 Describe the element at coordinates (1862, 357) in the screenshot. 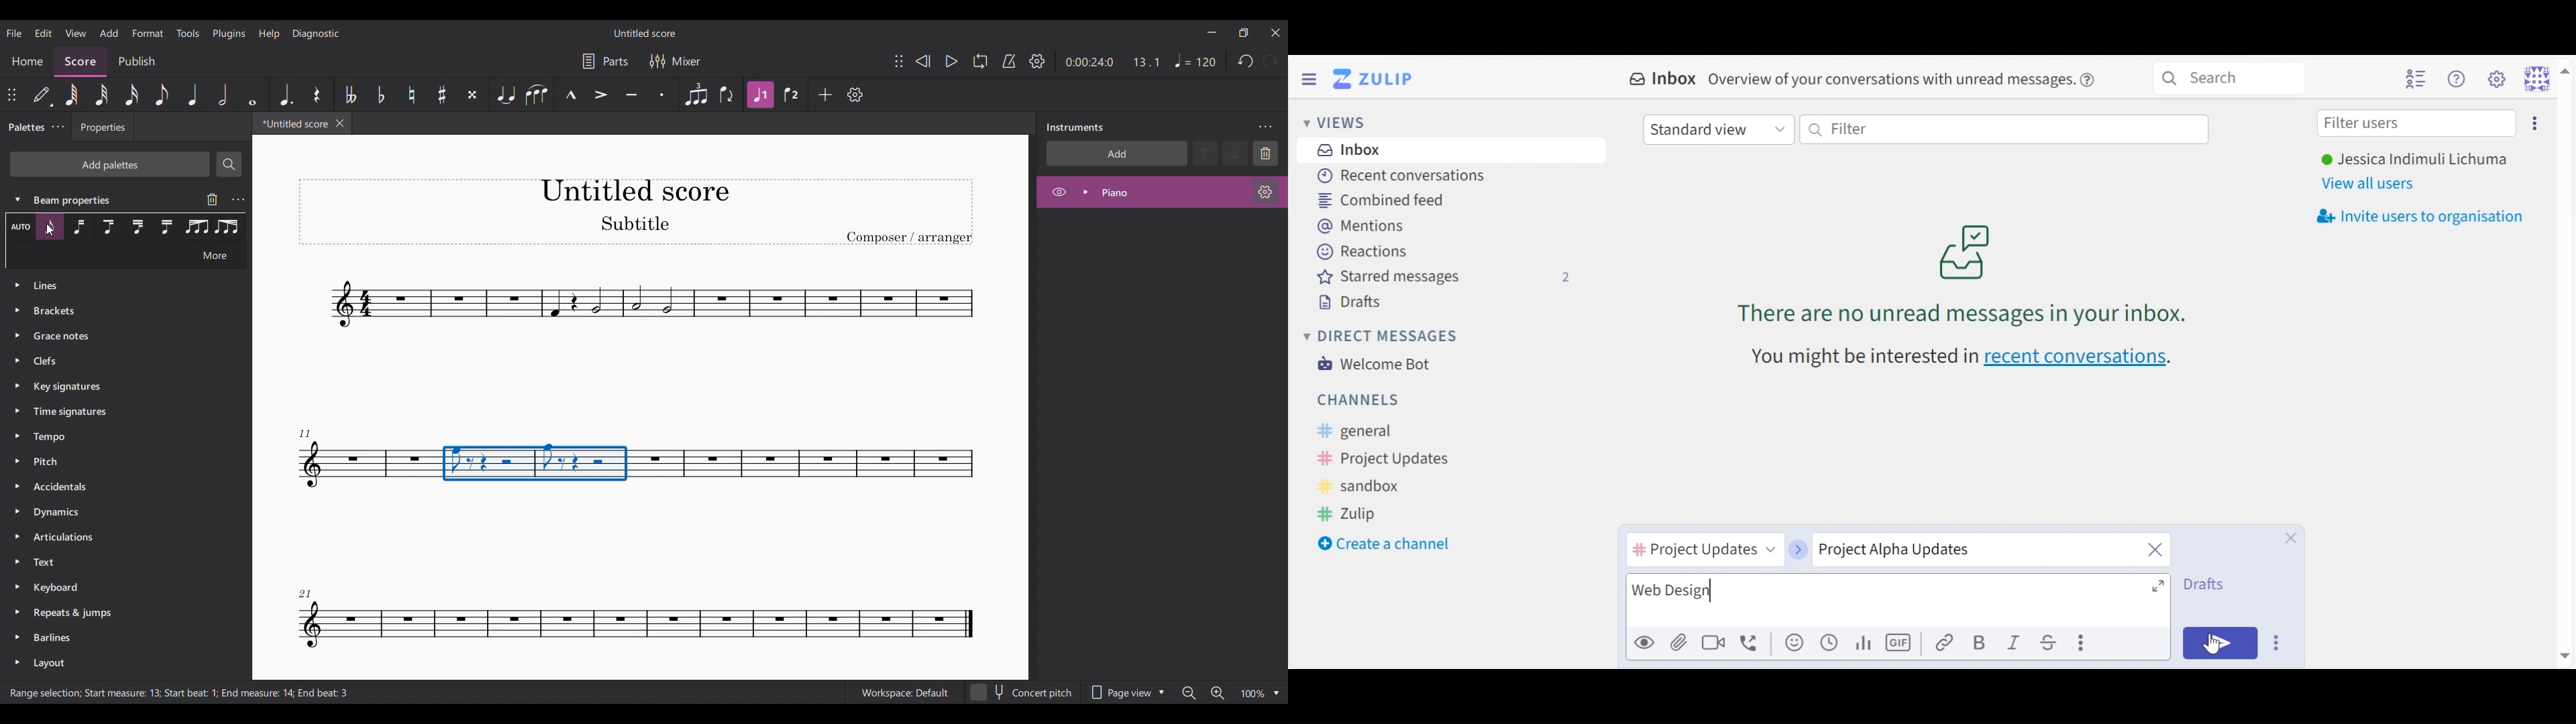

I see `text` at that location.